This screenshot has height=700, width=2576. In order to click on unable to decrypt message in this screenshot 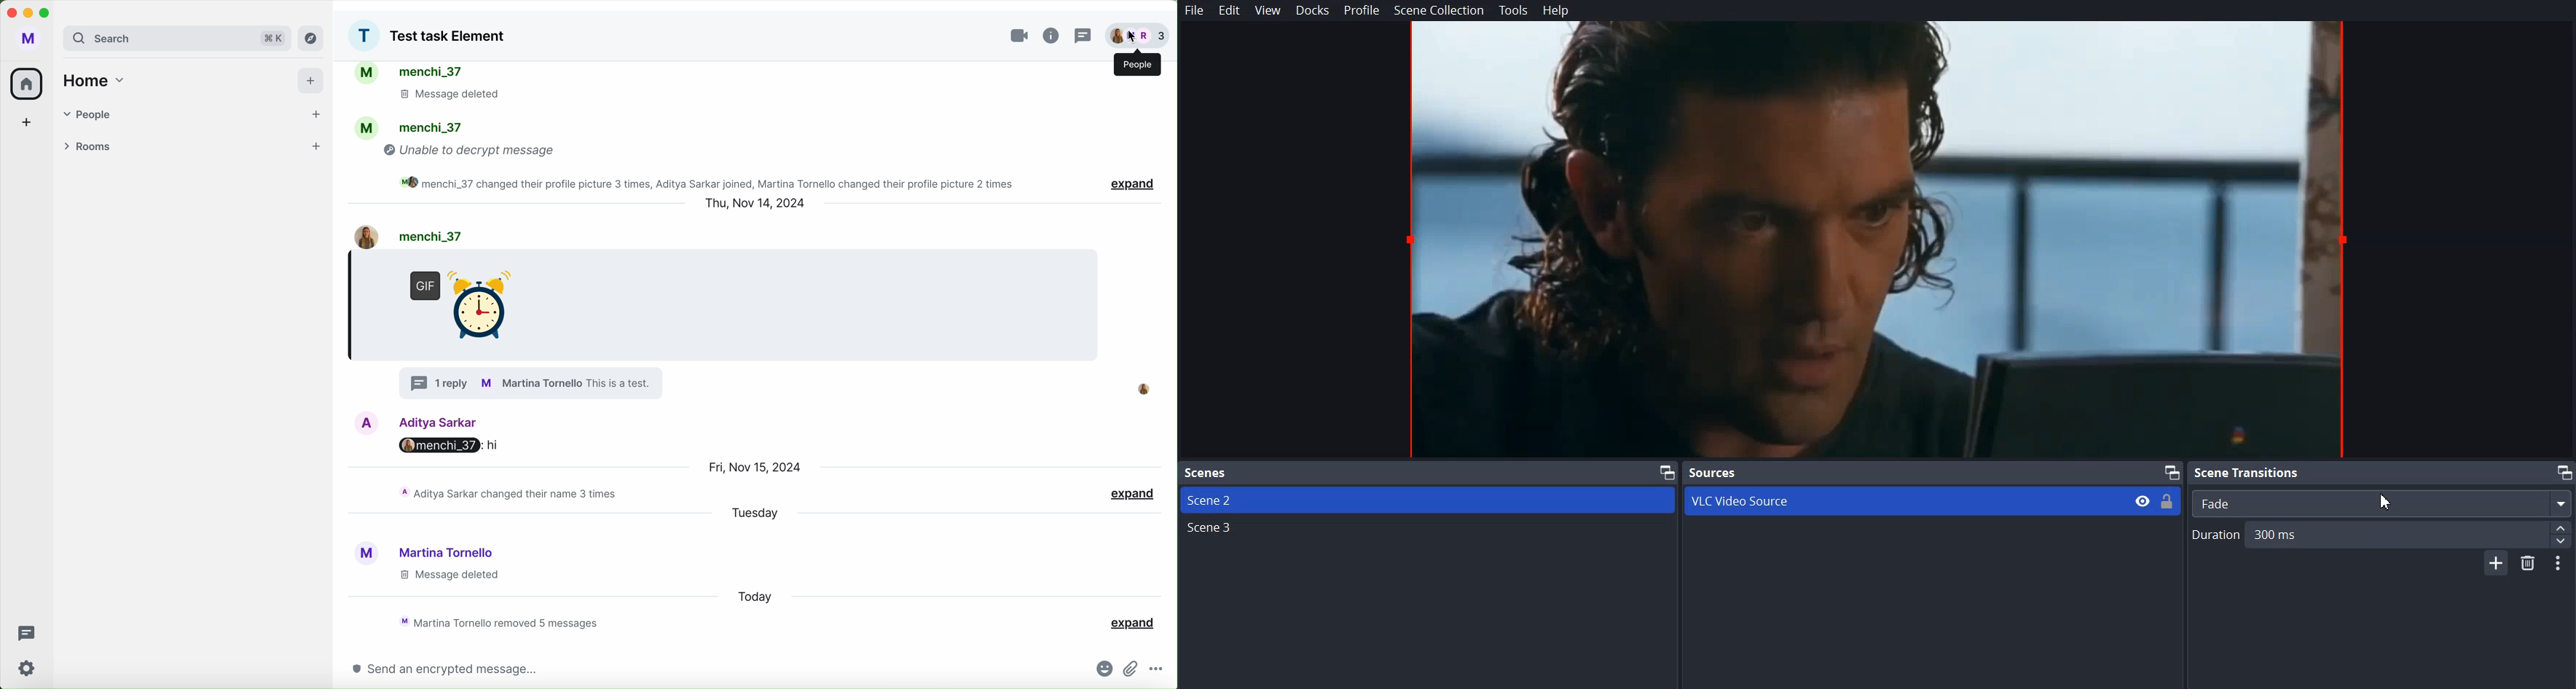, I will do `click(473, 152)`.